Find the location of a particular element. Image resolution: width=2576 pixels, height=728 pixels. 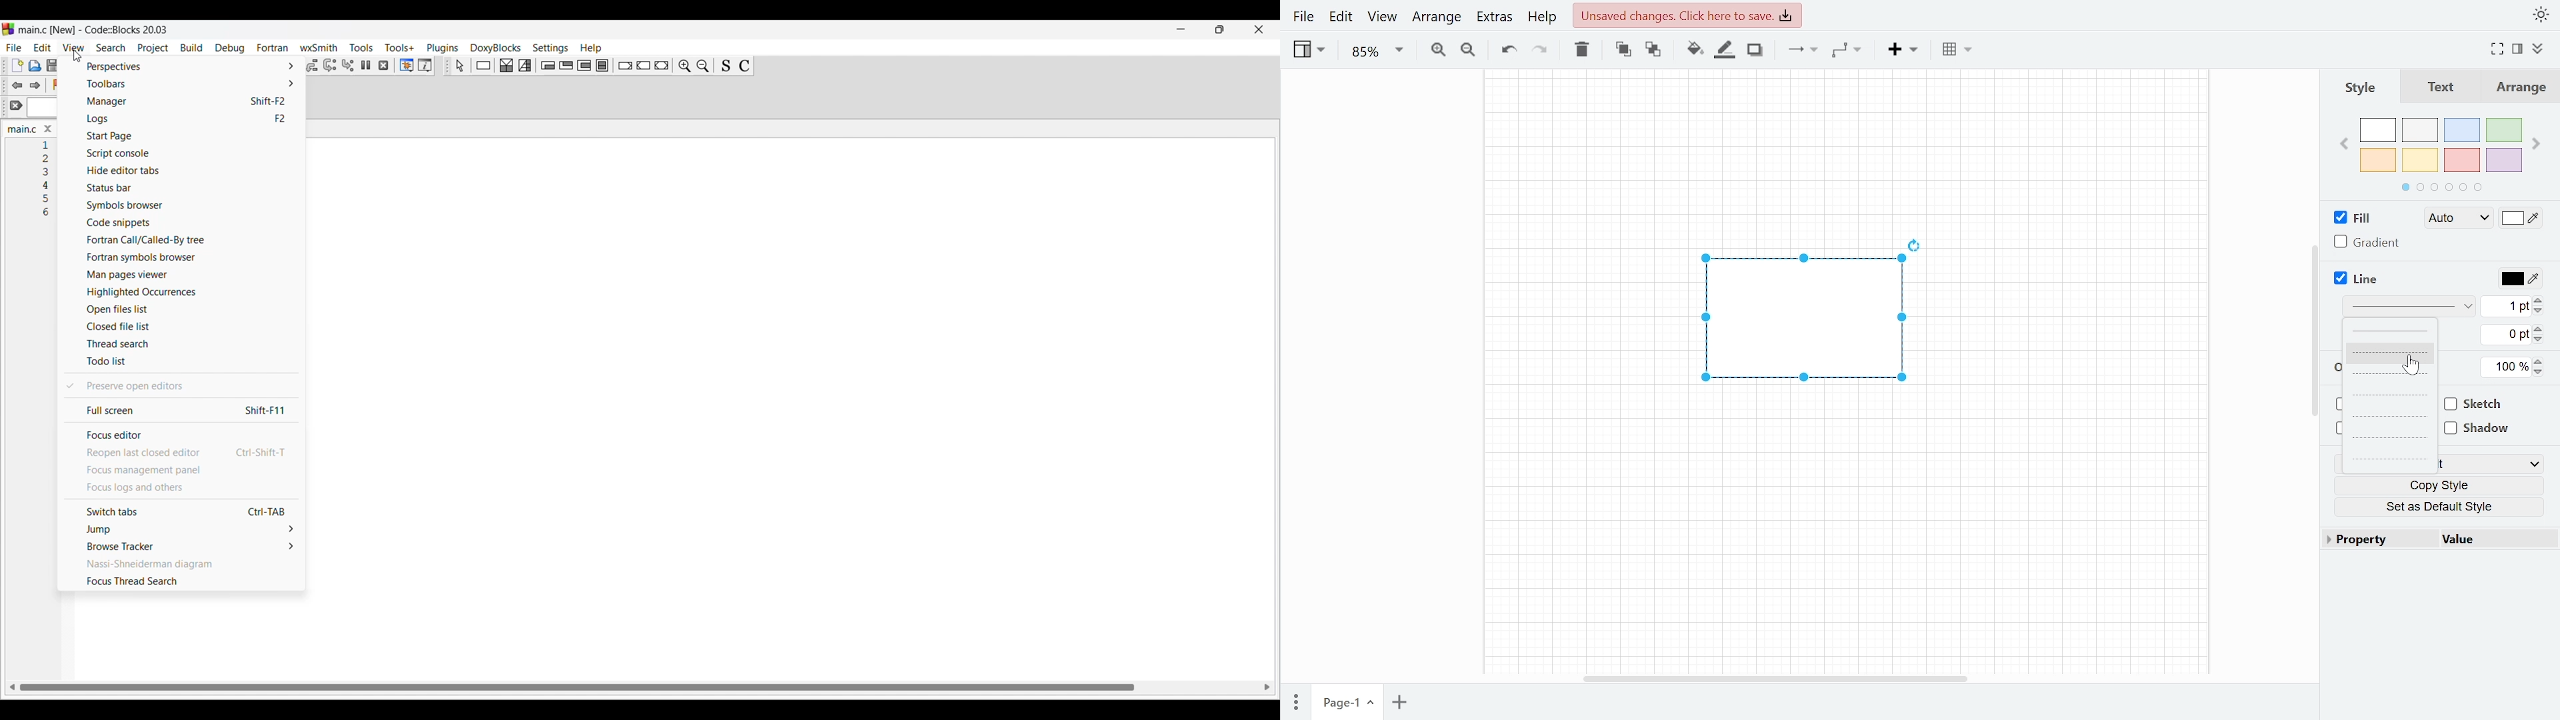

Sketch is located at coordinates (2481, 405).